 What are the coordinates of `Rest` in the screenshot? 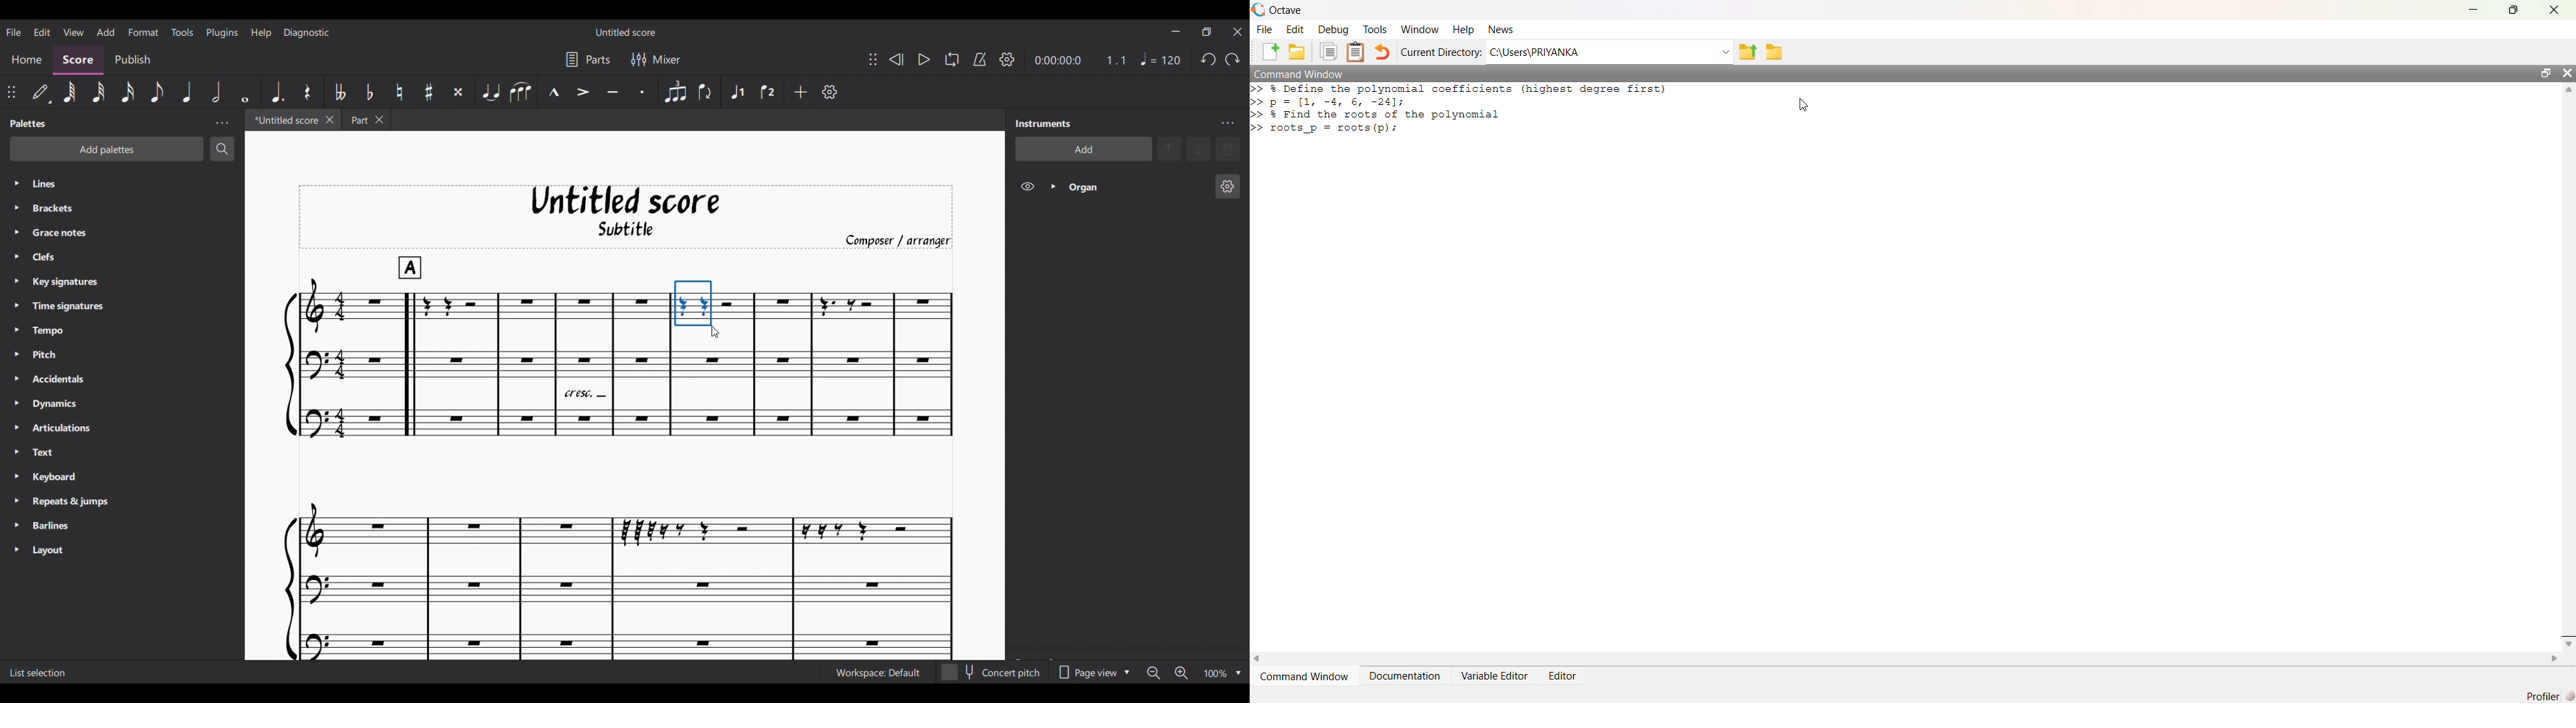 It's located at (307, 91).